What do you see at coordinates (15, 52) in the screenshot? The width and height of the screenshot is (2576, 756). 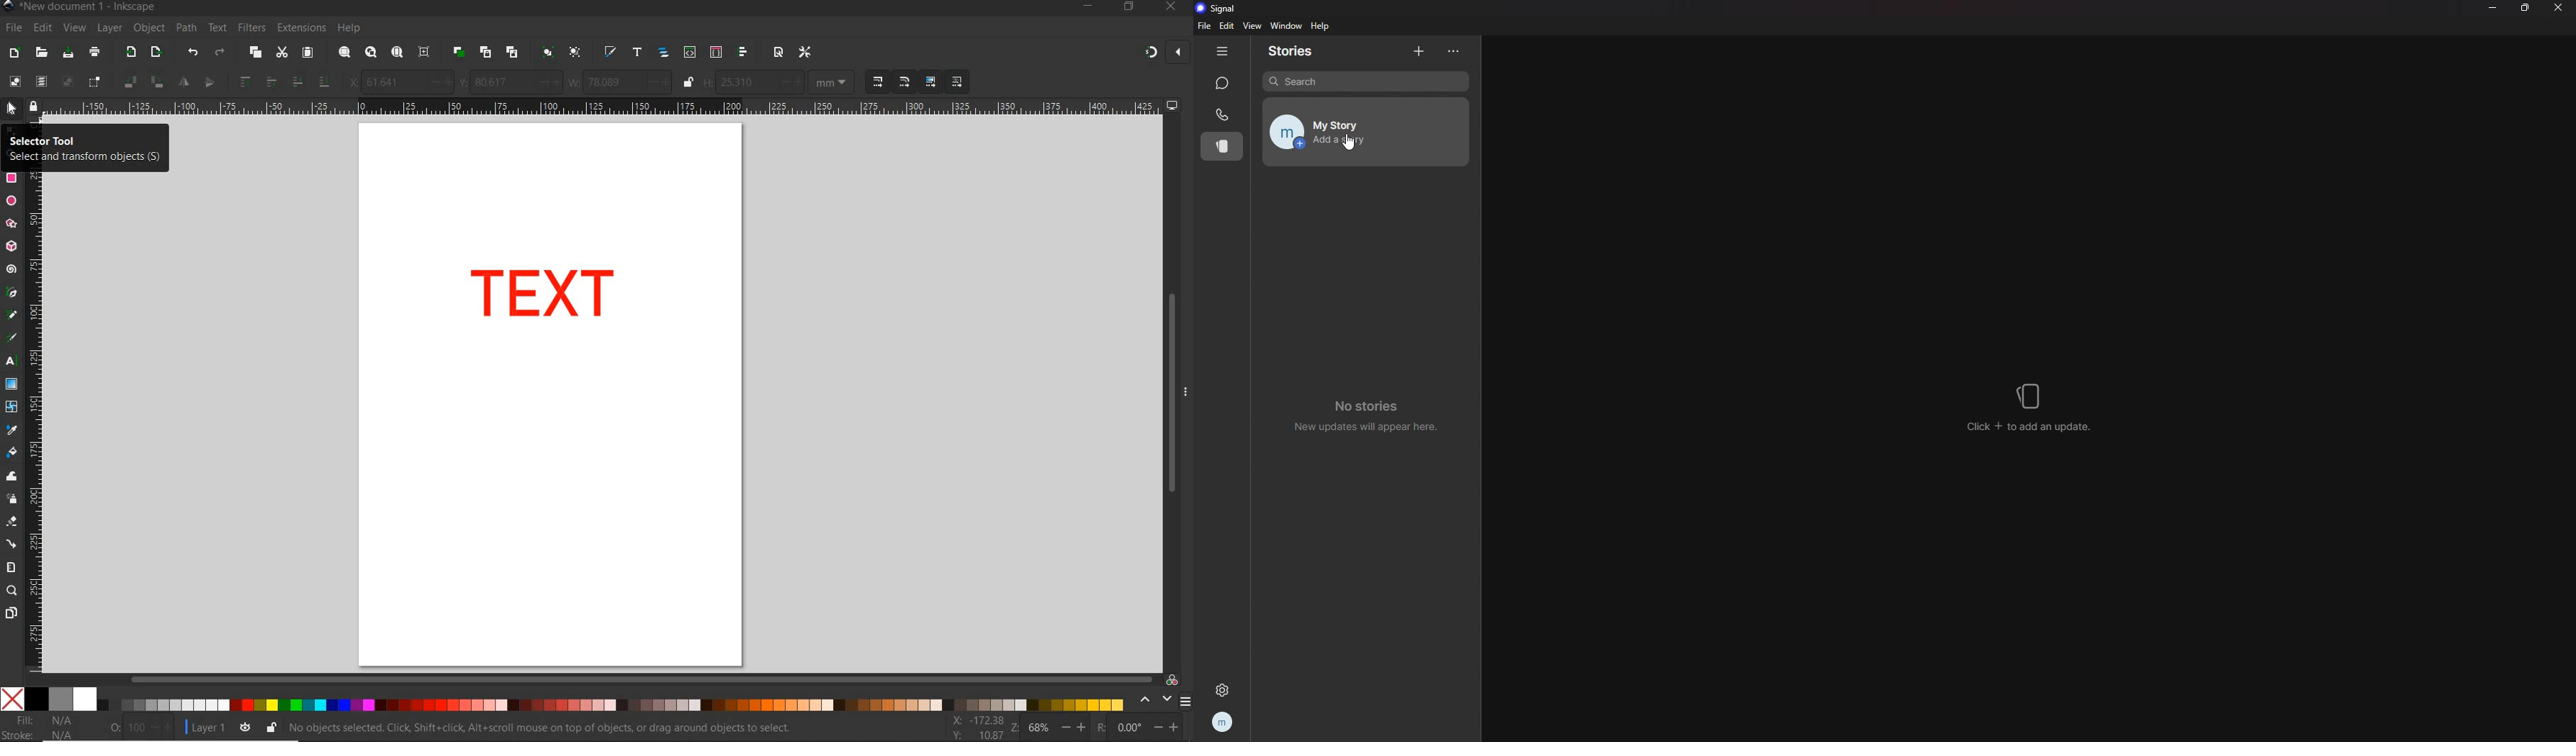 I see `new` at bounding box center [15, 52].